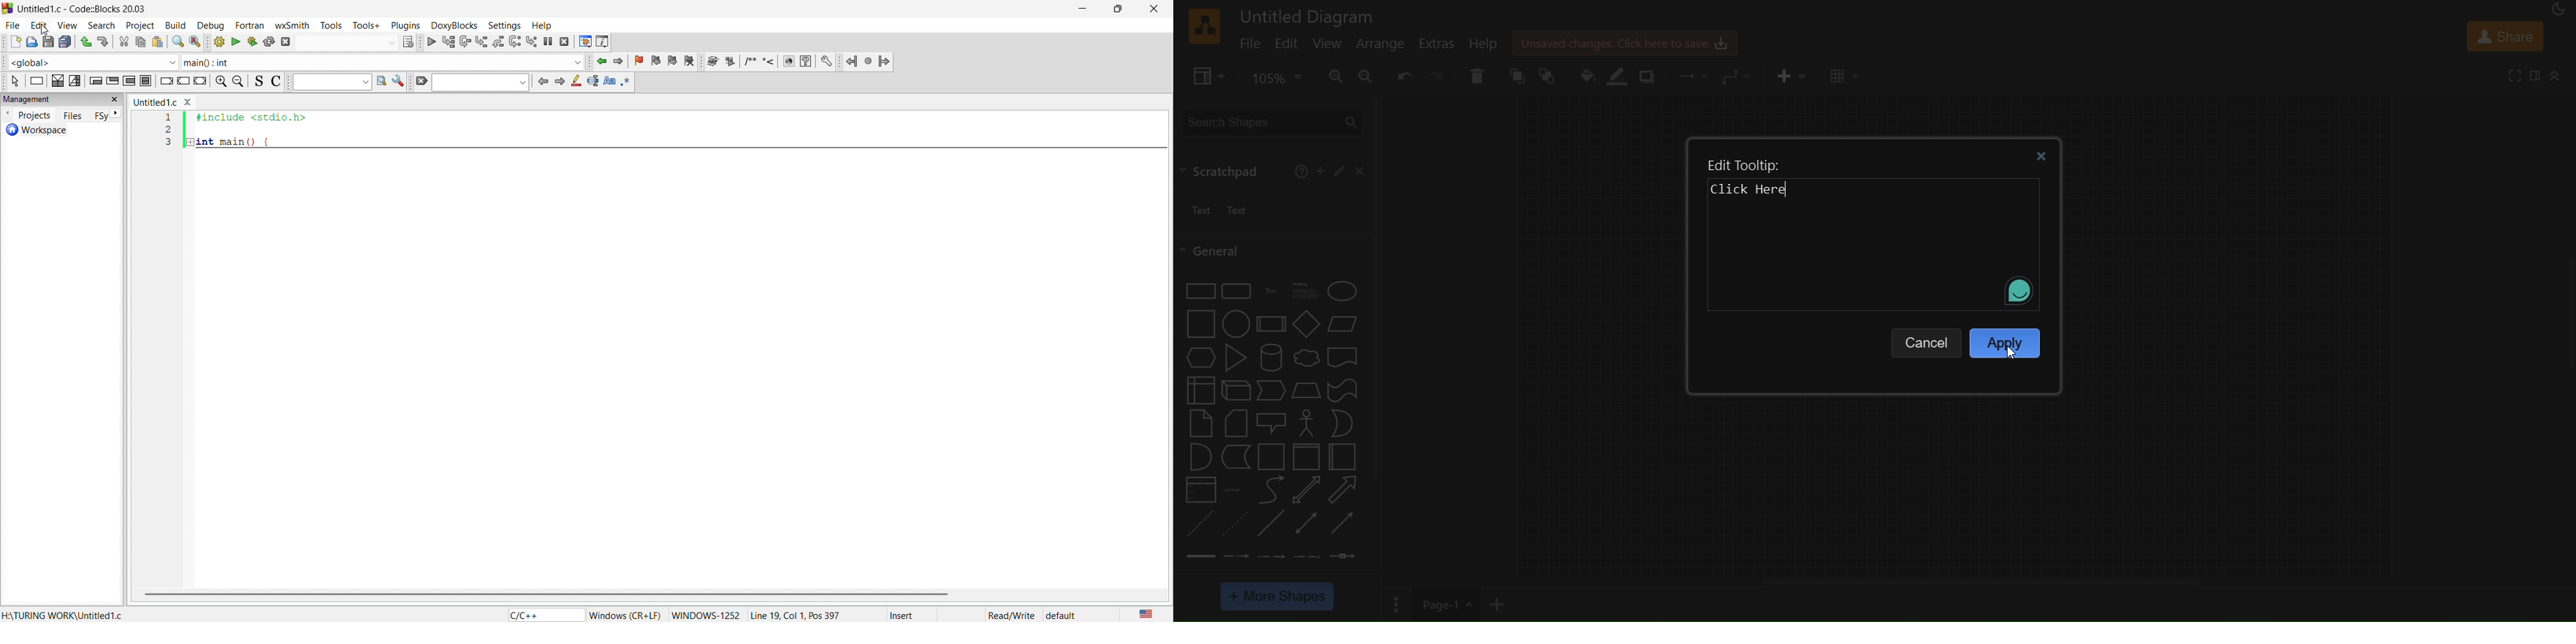 The height and width of the screenshot is (644, 2576). What do you see at coordinates (1235, 358) in the screenshot?
I see `triangle` at bounding box center [1235, 358].